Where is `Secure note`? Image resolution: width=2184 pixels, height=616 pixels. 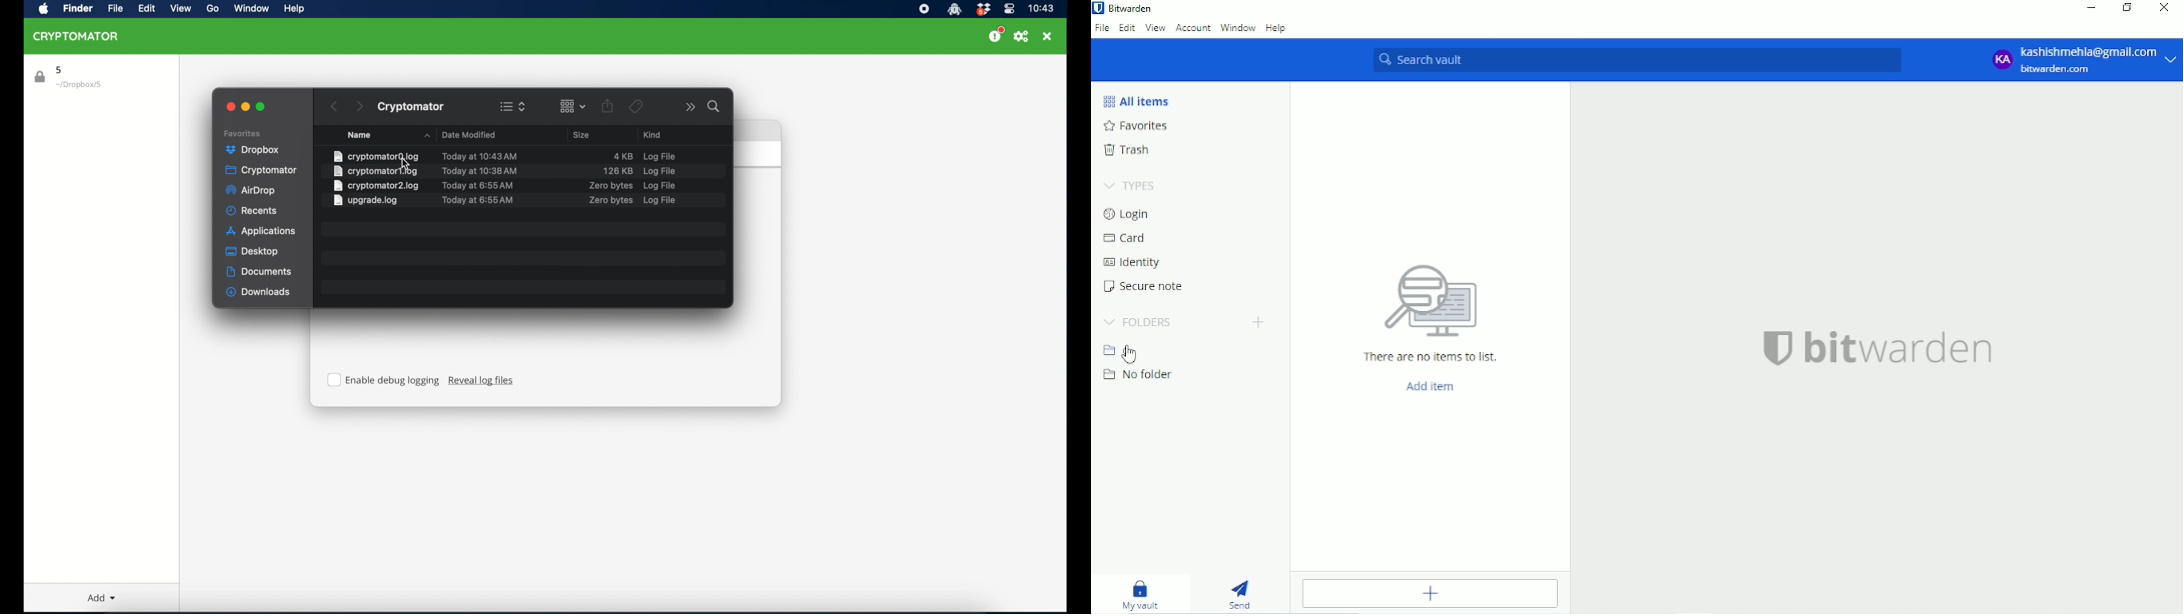
Secure note is located at coordinates (1146, 286).